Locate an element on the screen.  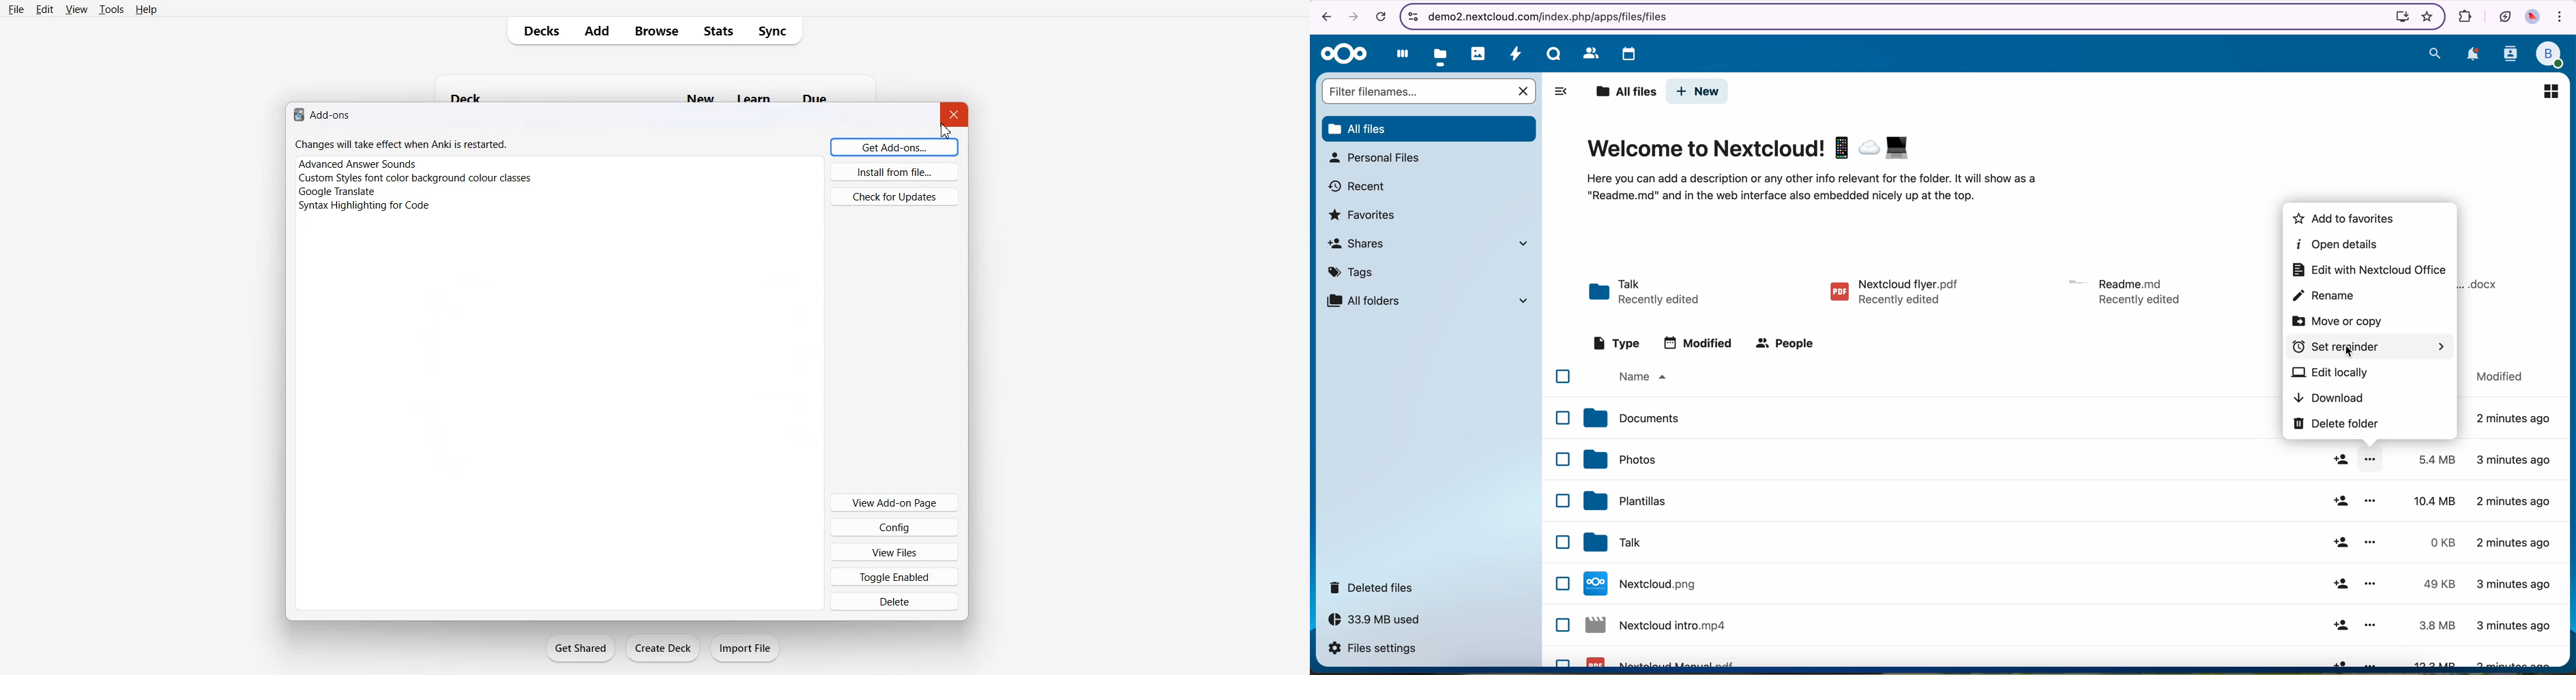
Welcome to Nextcloud is located at coordinates (1750, 148).